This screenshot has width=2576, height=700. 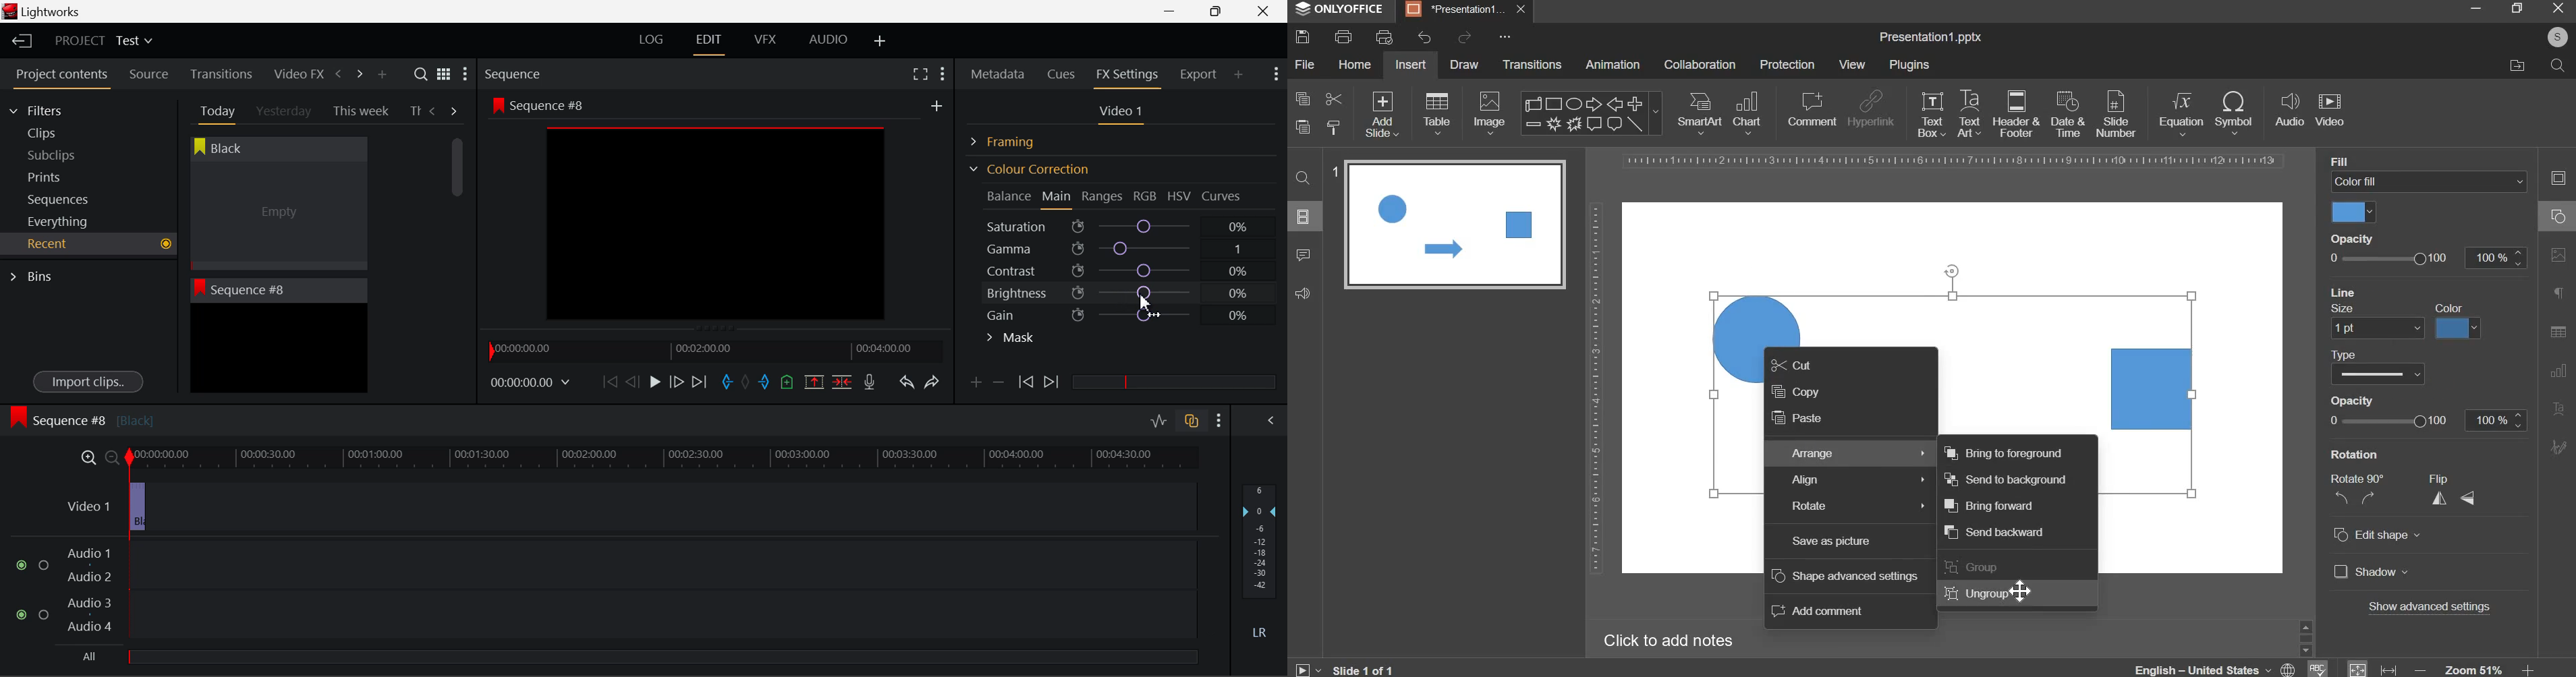 I want to click on horizontal scale, so click(x=1955, y=161).